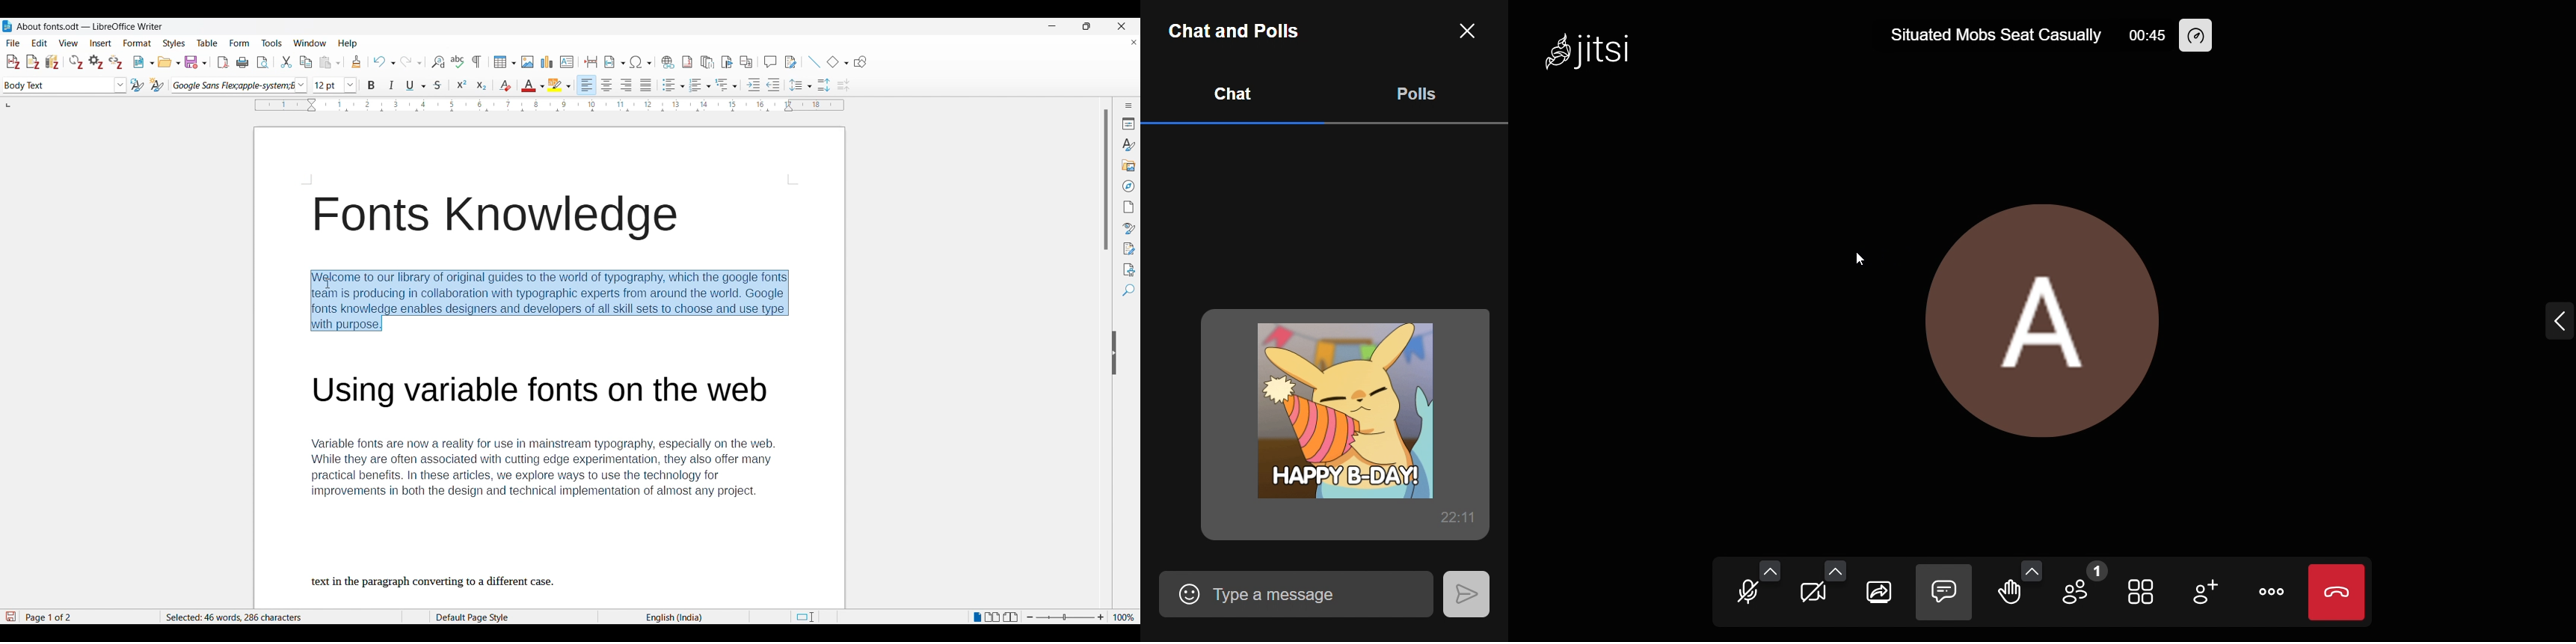 This screenshot has width=2576, height=644. Describe the element at coordinates (1129, 166) in the screenshot. I see `Gallery` at that location.